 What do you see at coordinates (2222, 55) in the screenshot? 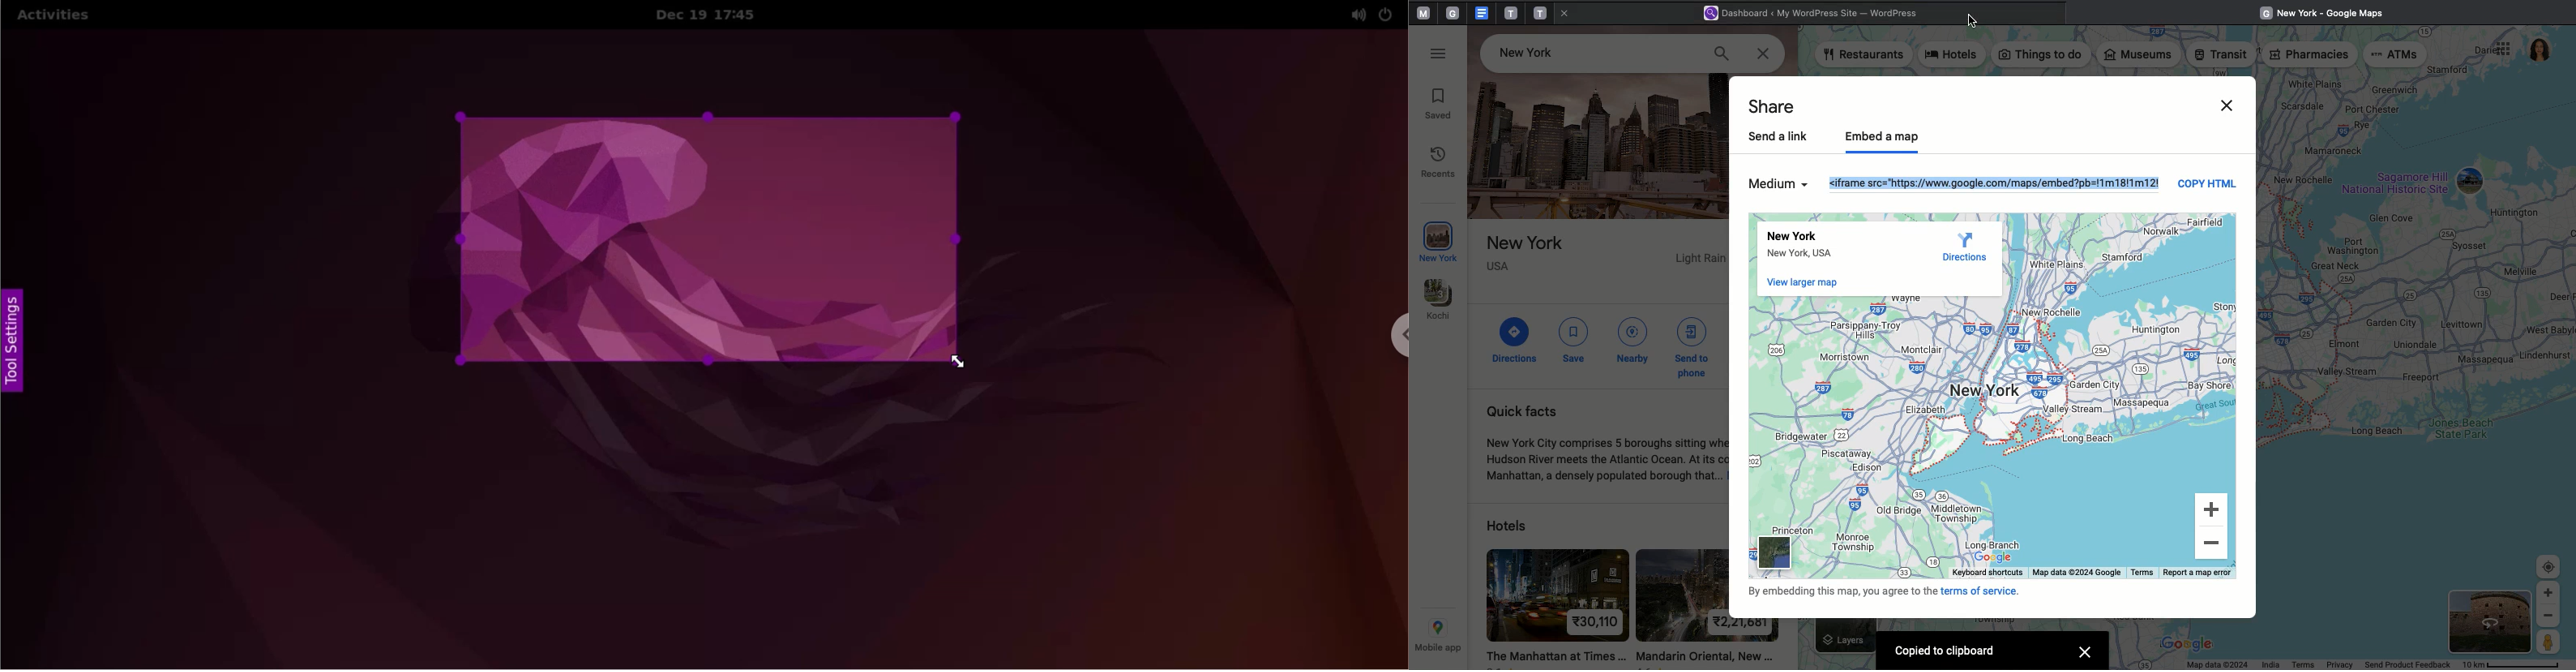
I see `Transit` at bounding box center [2222, 55].